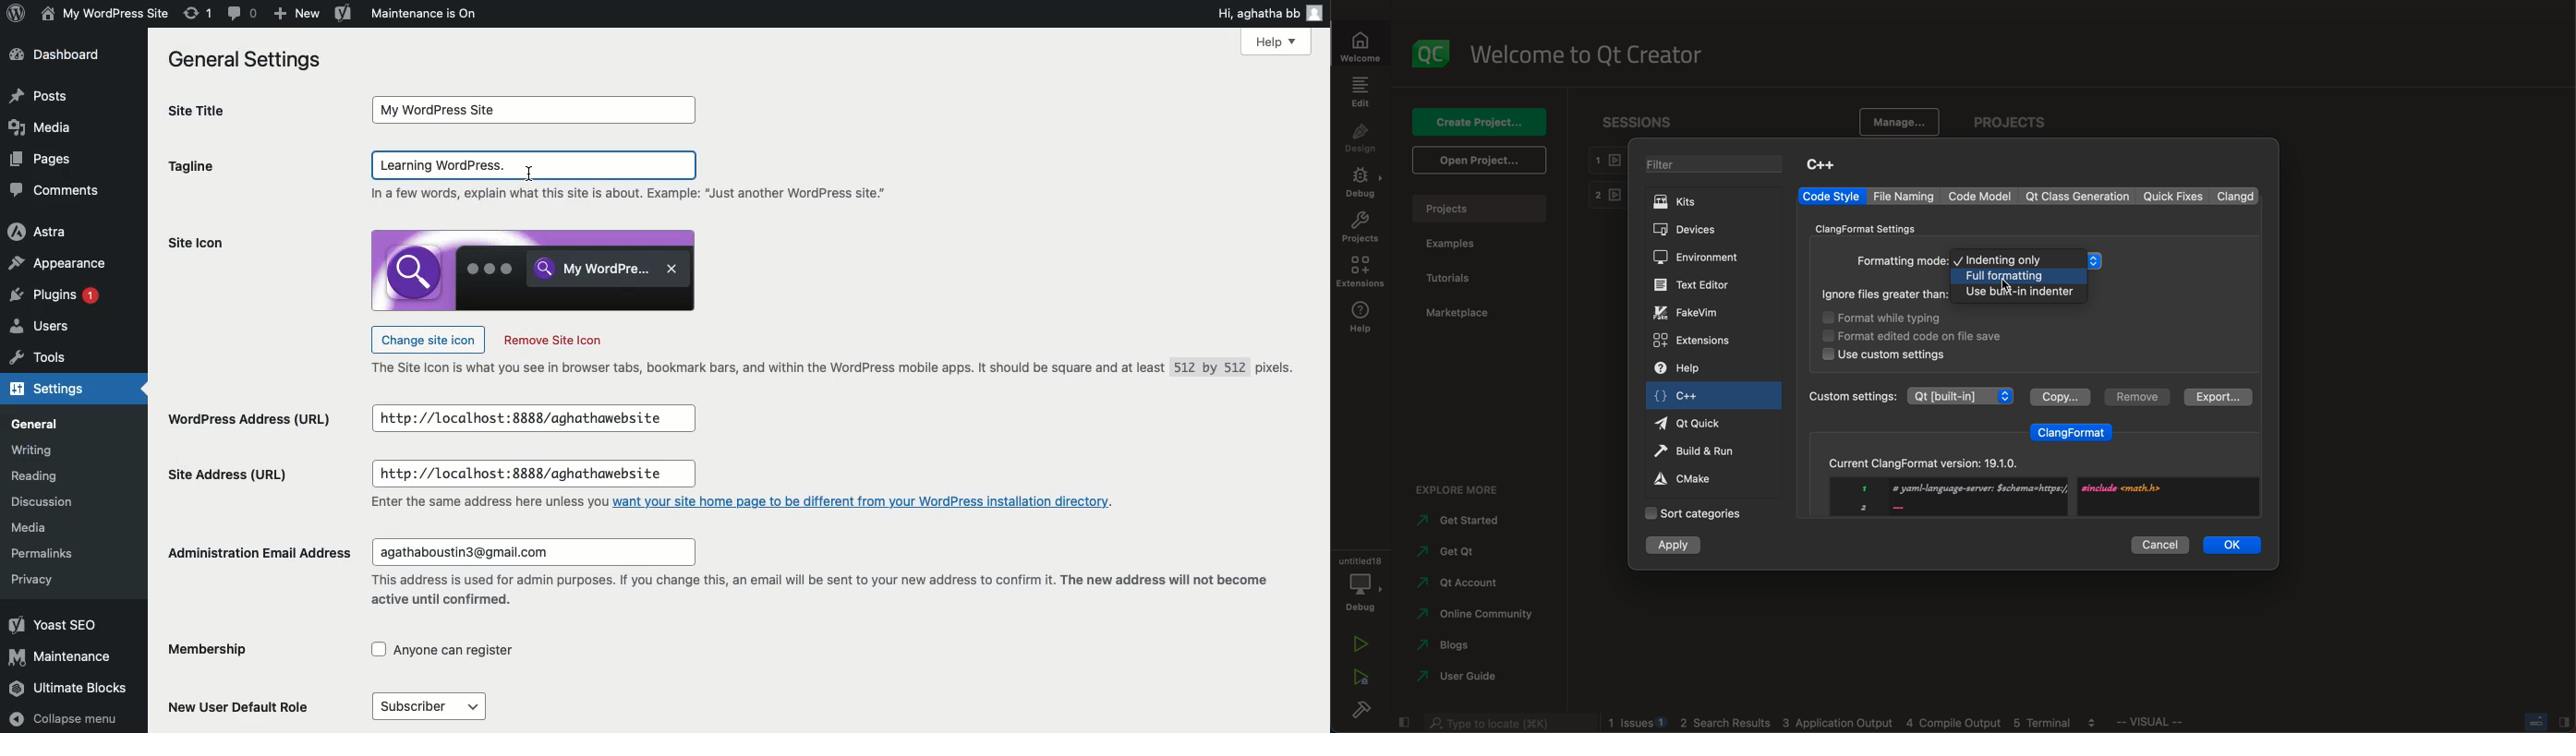 Image resolution: width=2576 pixels, height=756 pixels. I want to click on Click, so click(536, 165).